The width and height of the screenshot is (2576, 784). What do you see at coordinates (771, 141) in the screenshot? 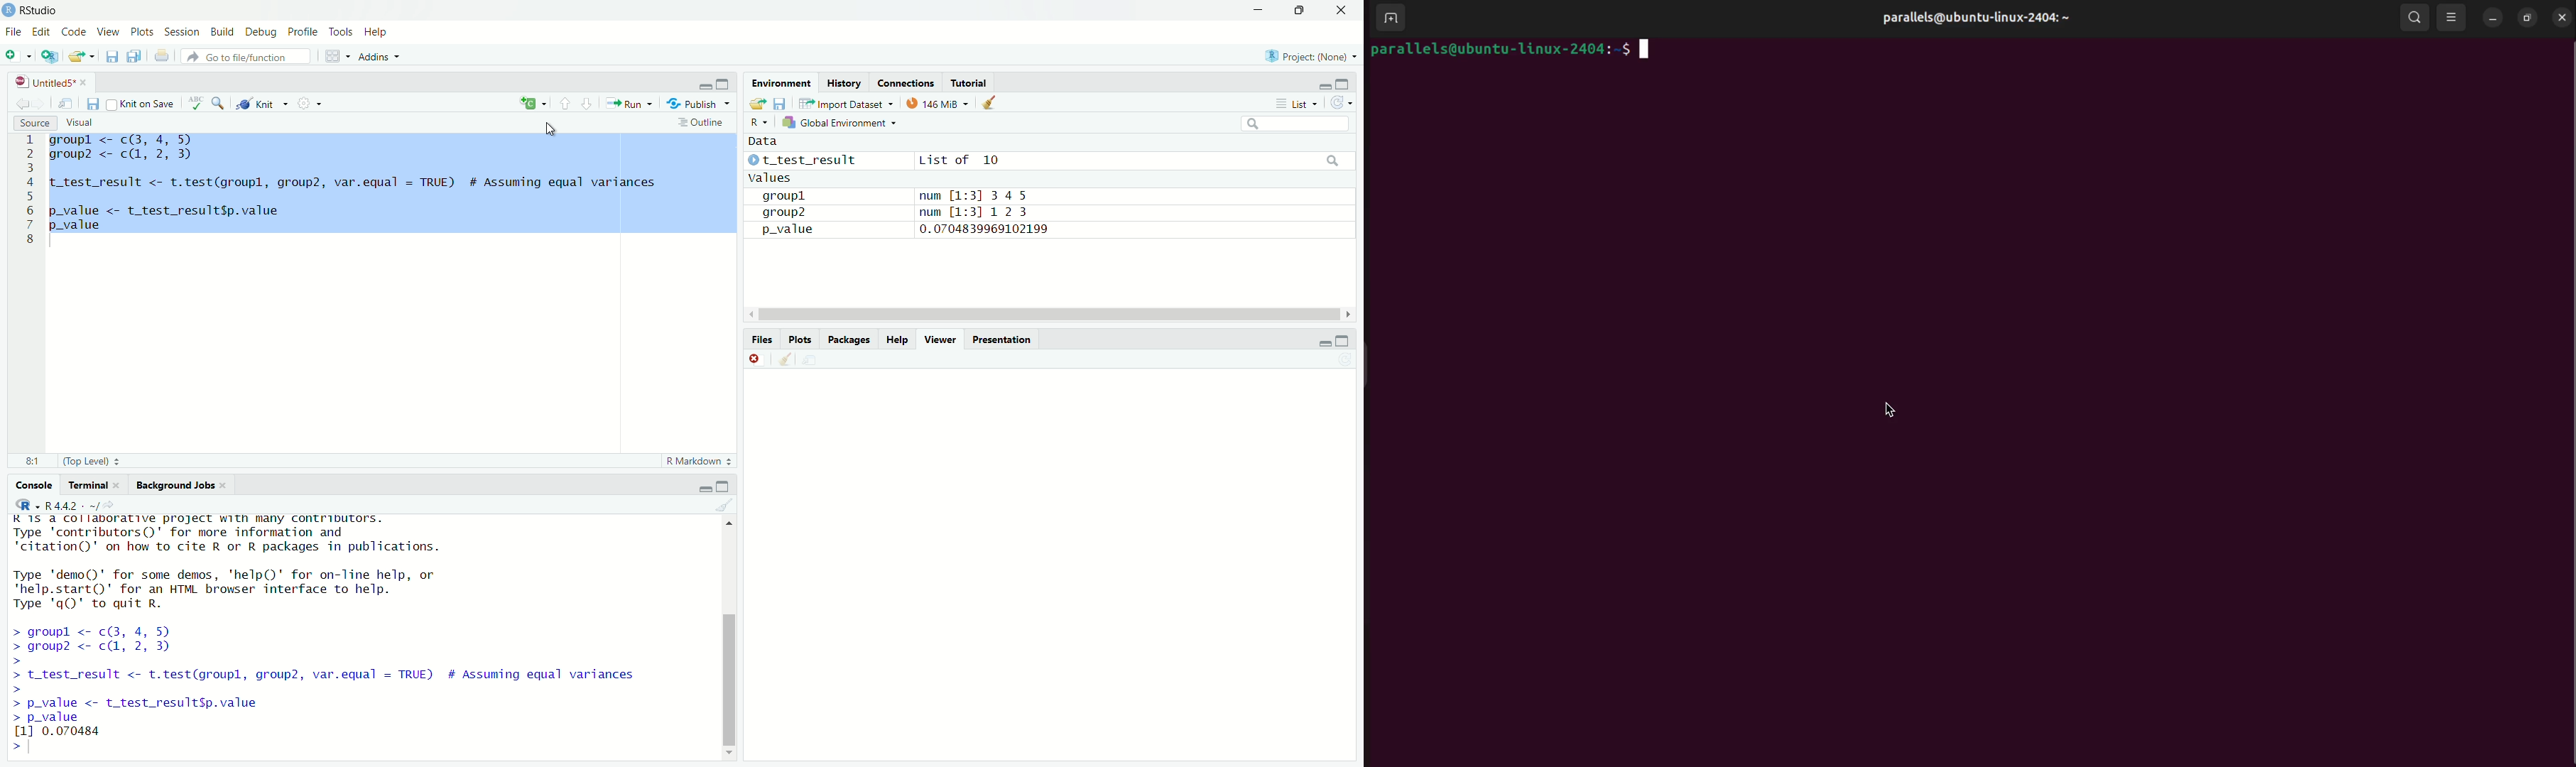
I see `data` at bounding box center [771, 141].